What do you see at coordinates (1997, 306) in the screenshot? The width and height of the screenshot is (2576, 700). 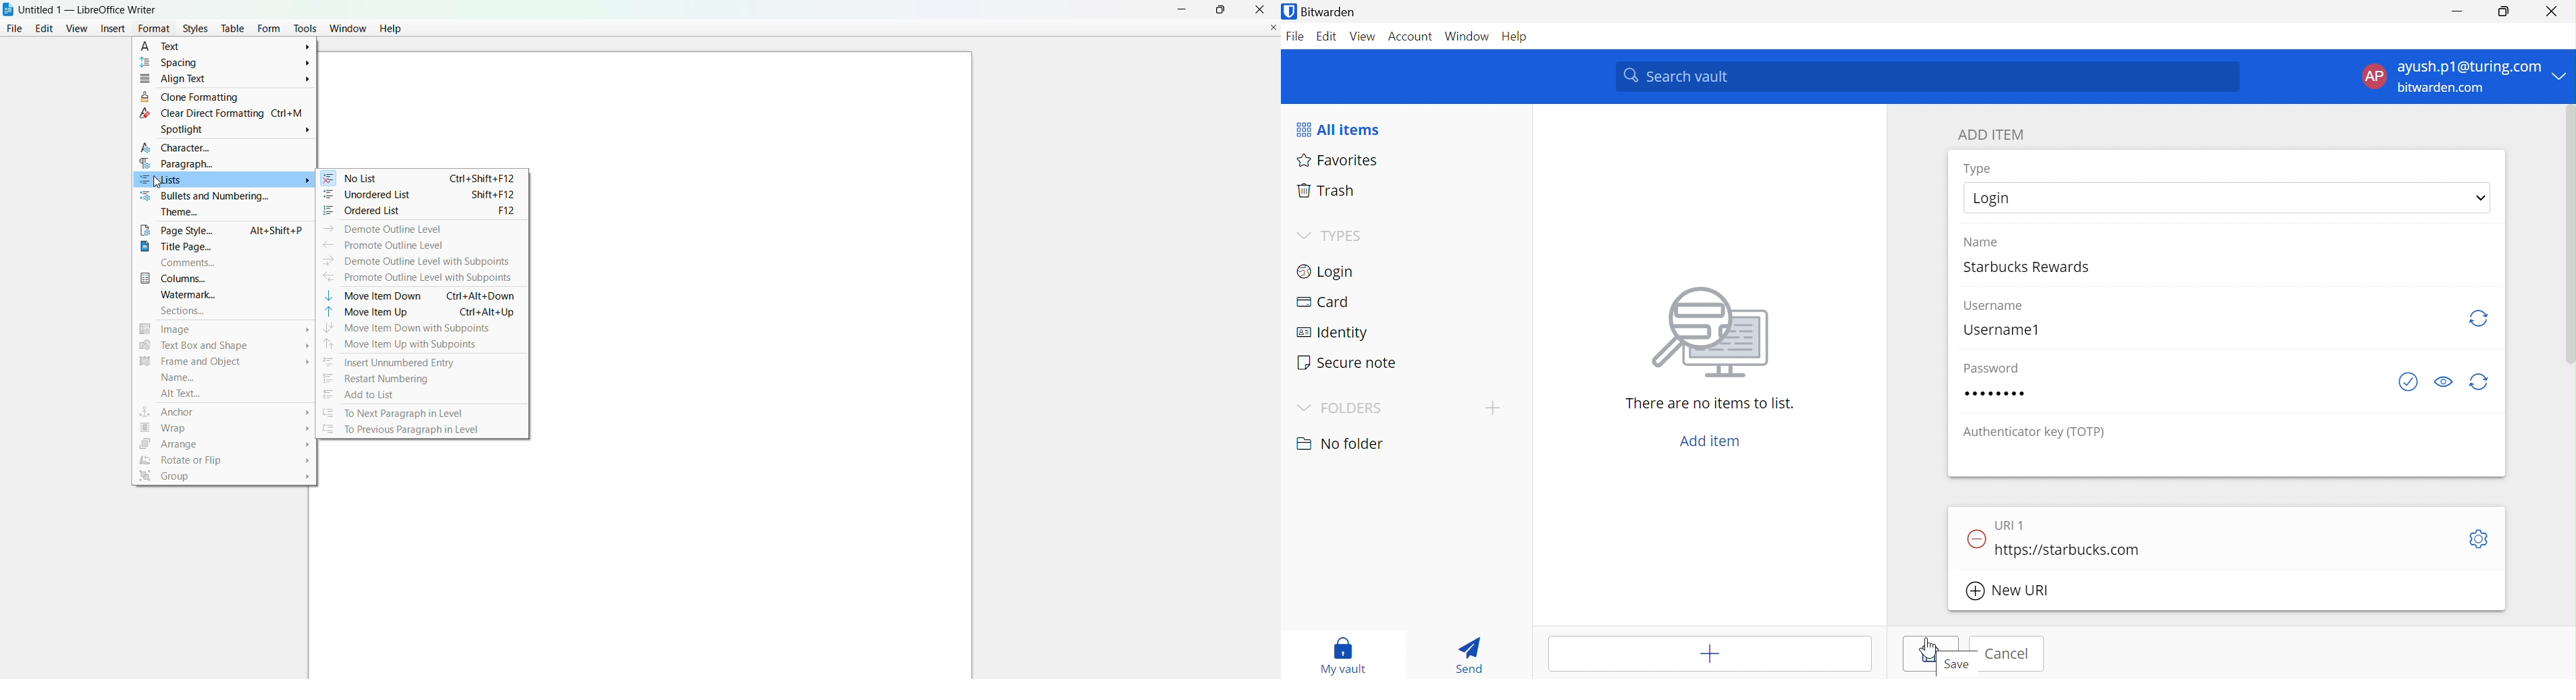 I see `Username` at bounding box center [1997, 306].